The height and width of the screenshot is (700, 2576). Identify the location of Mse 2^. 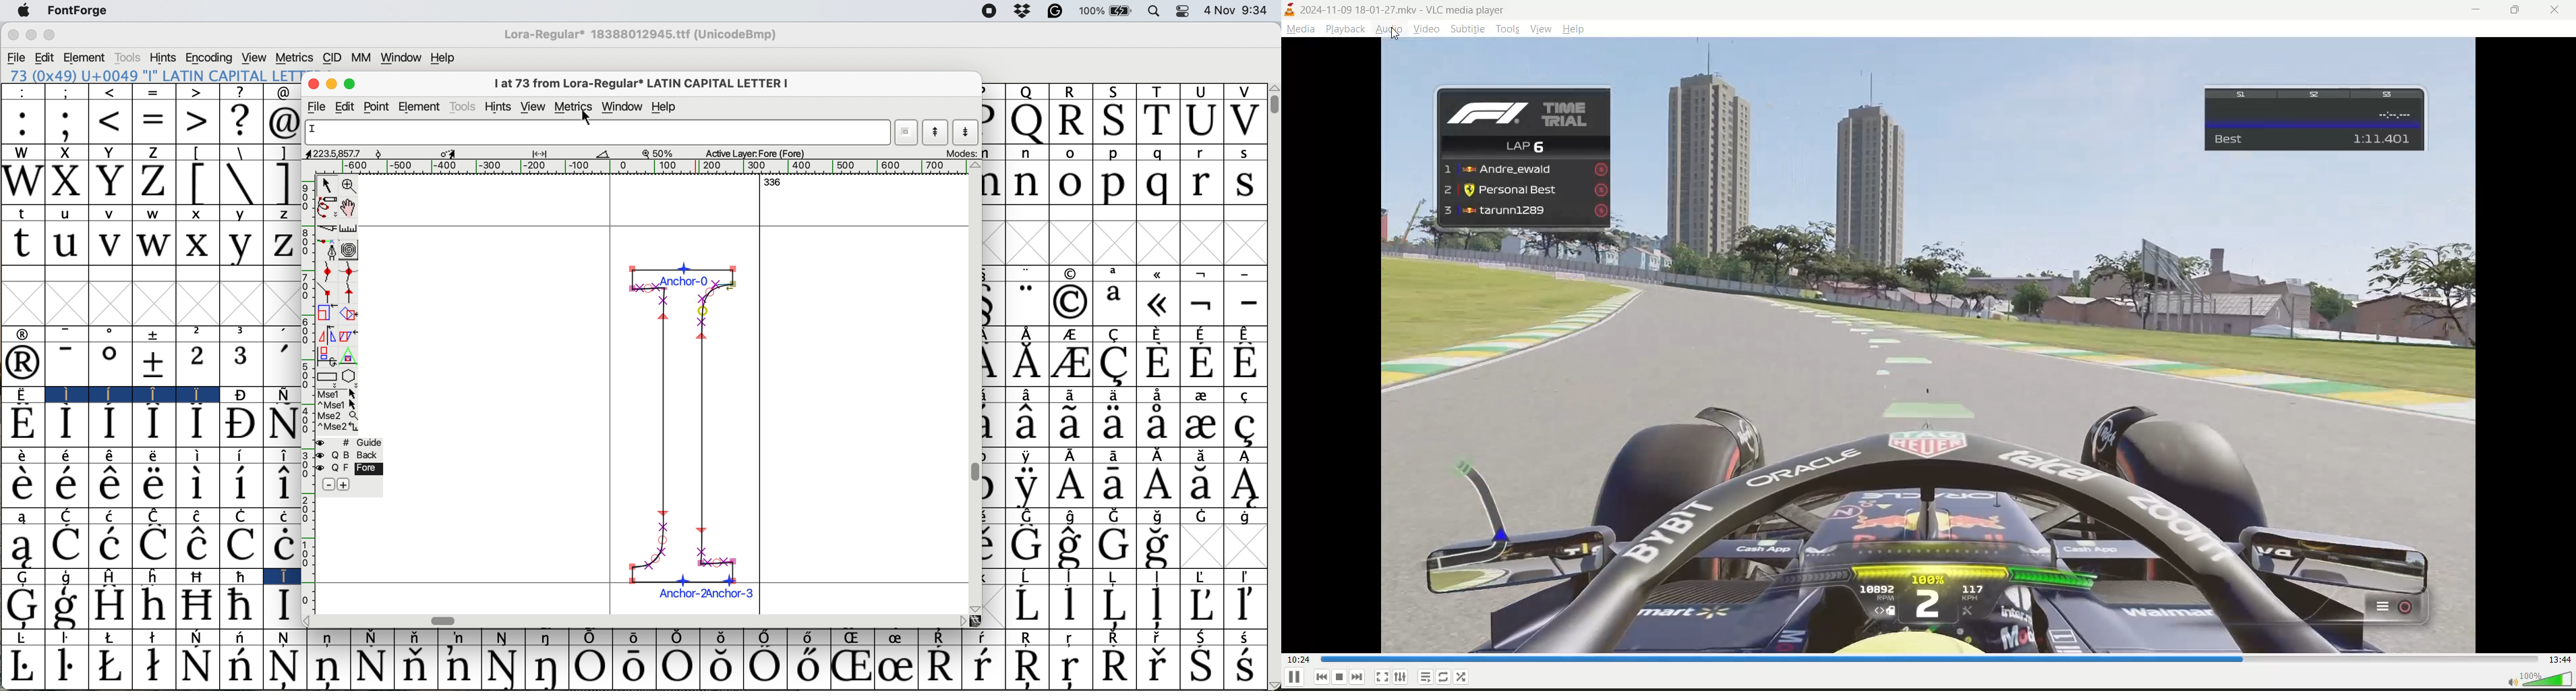
(338, 427).